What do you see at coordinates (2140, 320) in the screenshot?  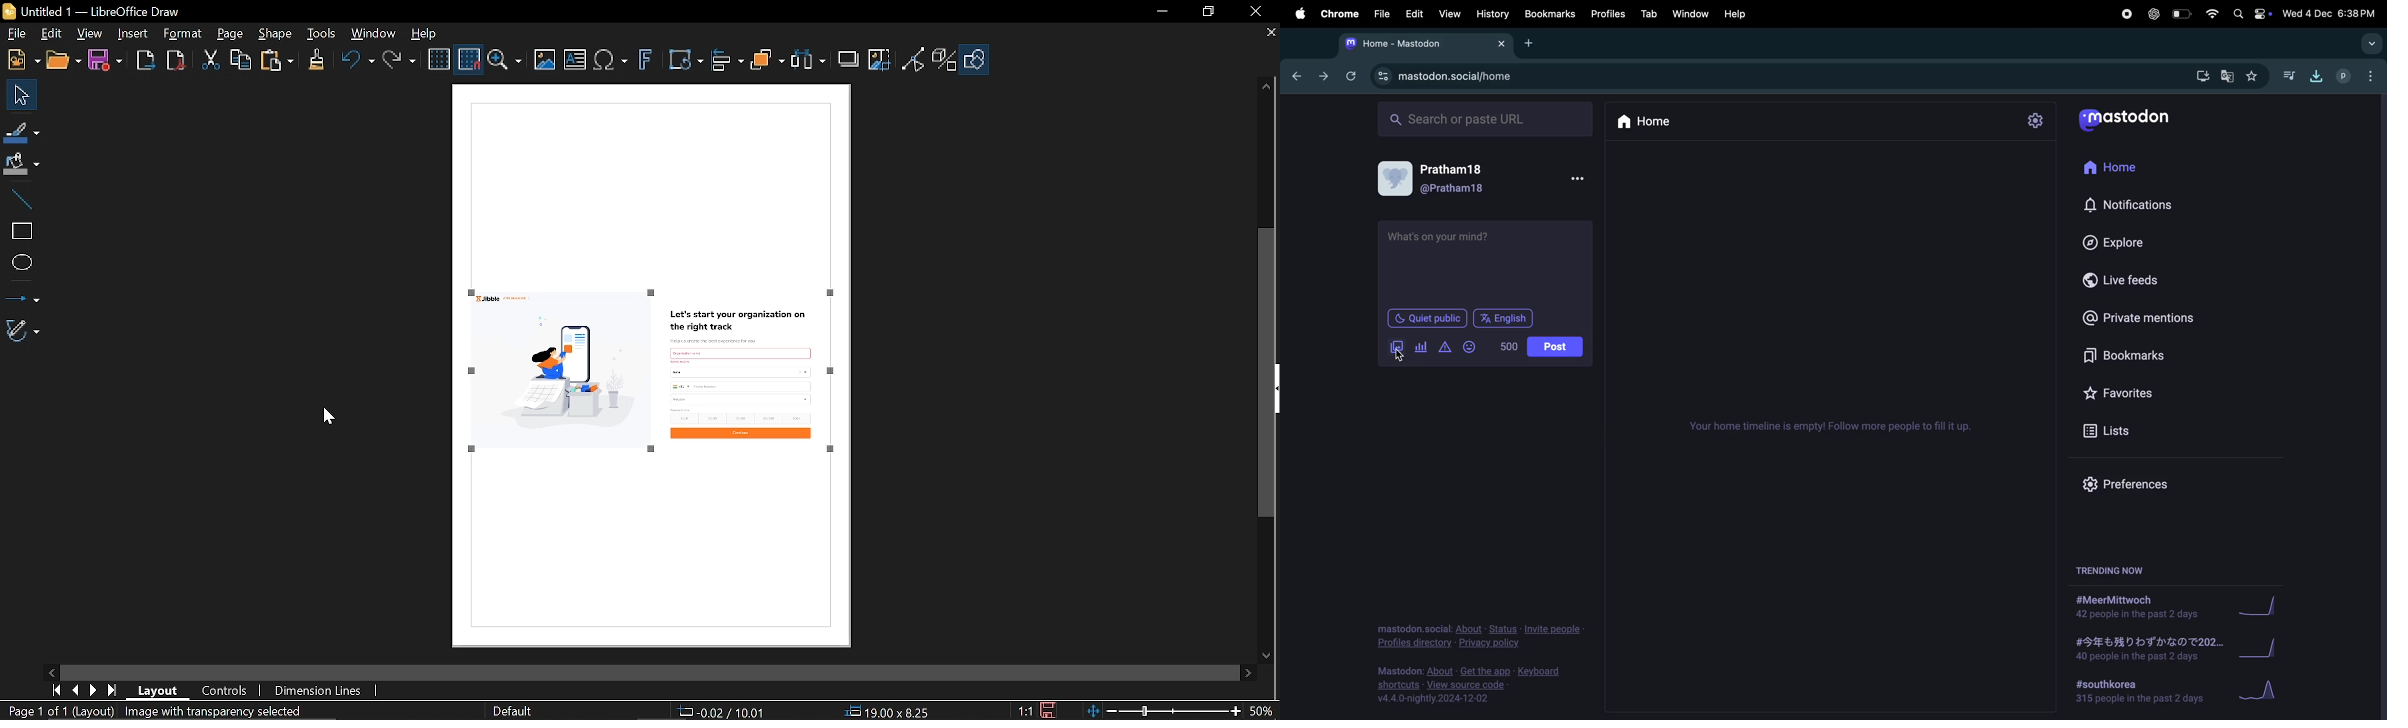 I see `private mentions` at bounding box center [2140, 320].